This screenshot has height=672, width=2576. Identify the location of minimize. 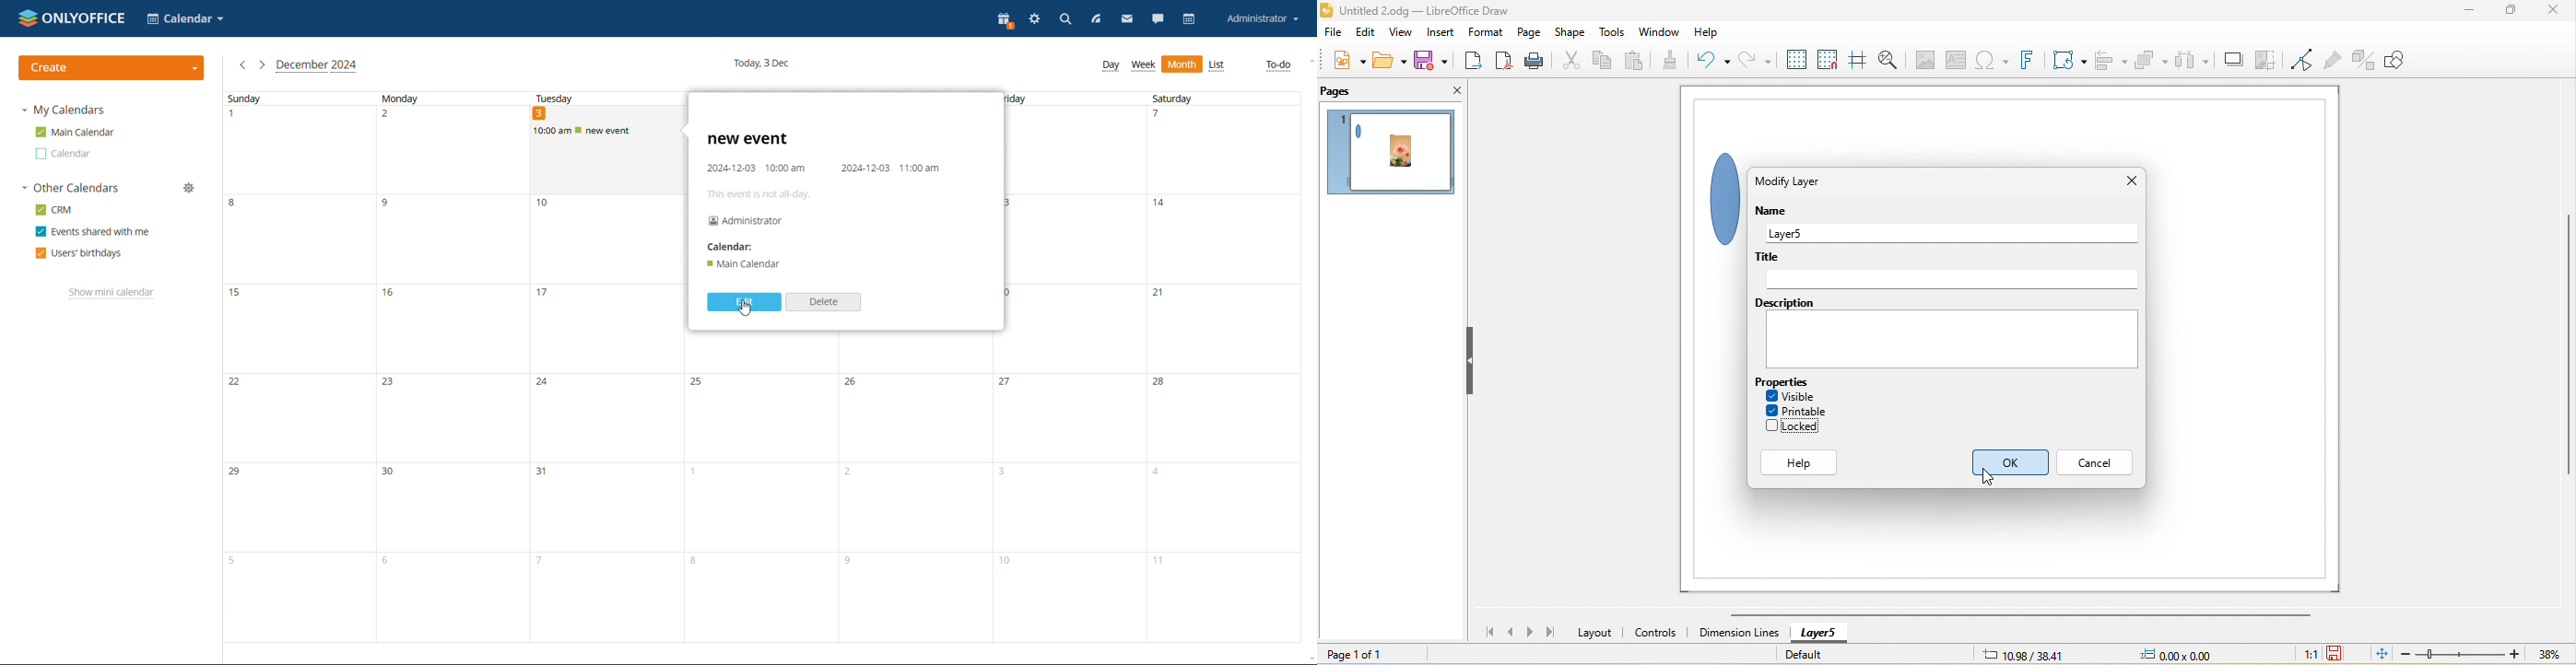
(2471, 12).